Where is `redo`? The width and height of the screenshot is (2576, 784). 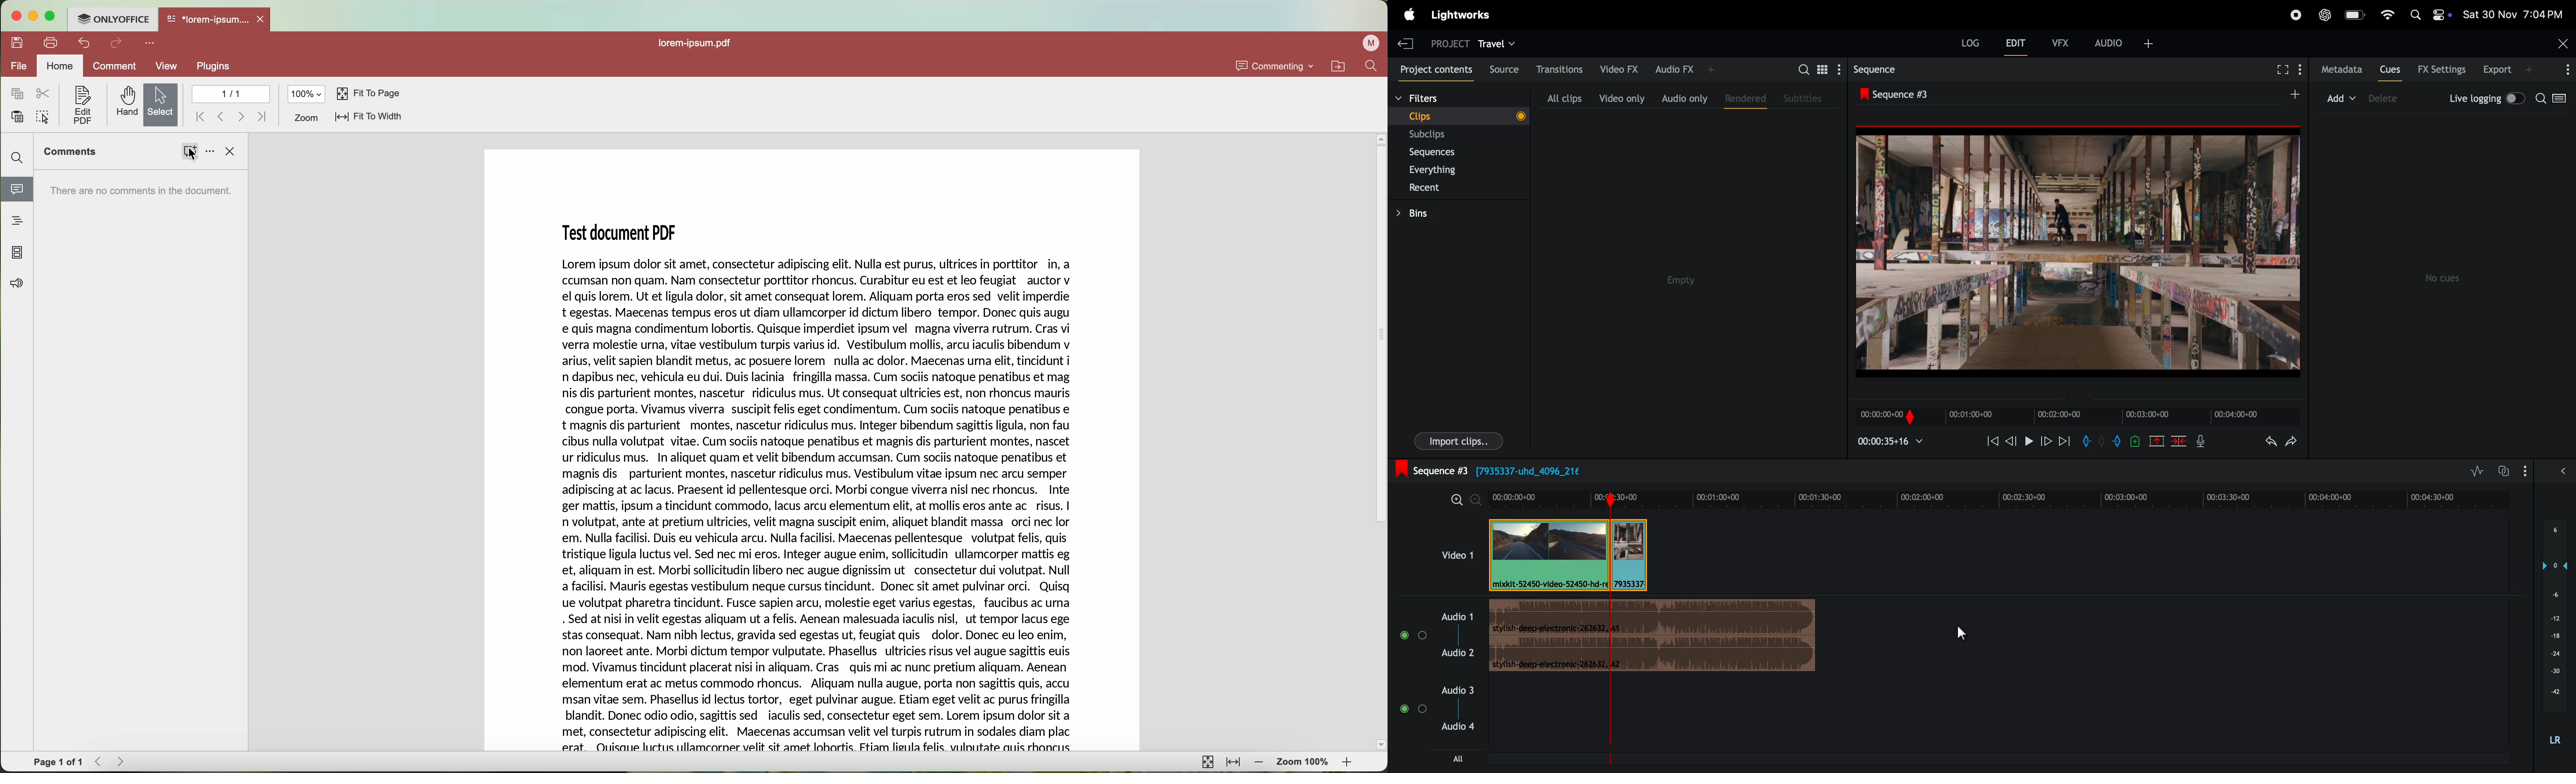 redo is located at coordinates (117, 44).